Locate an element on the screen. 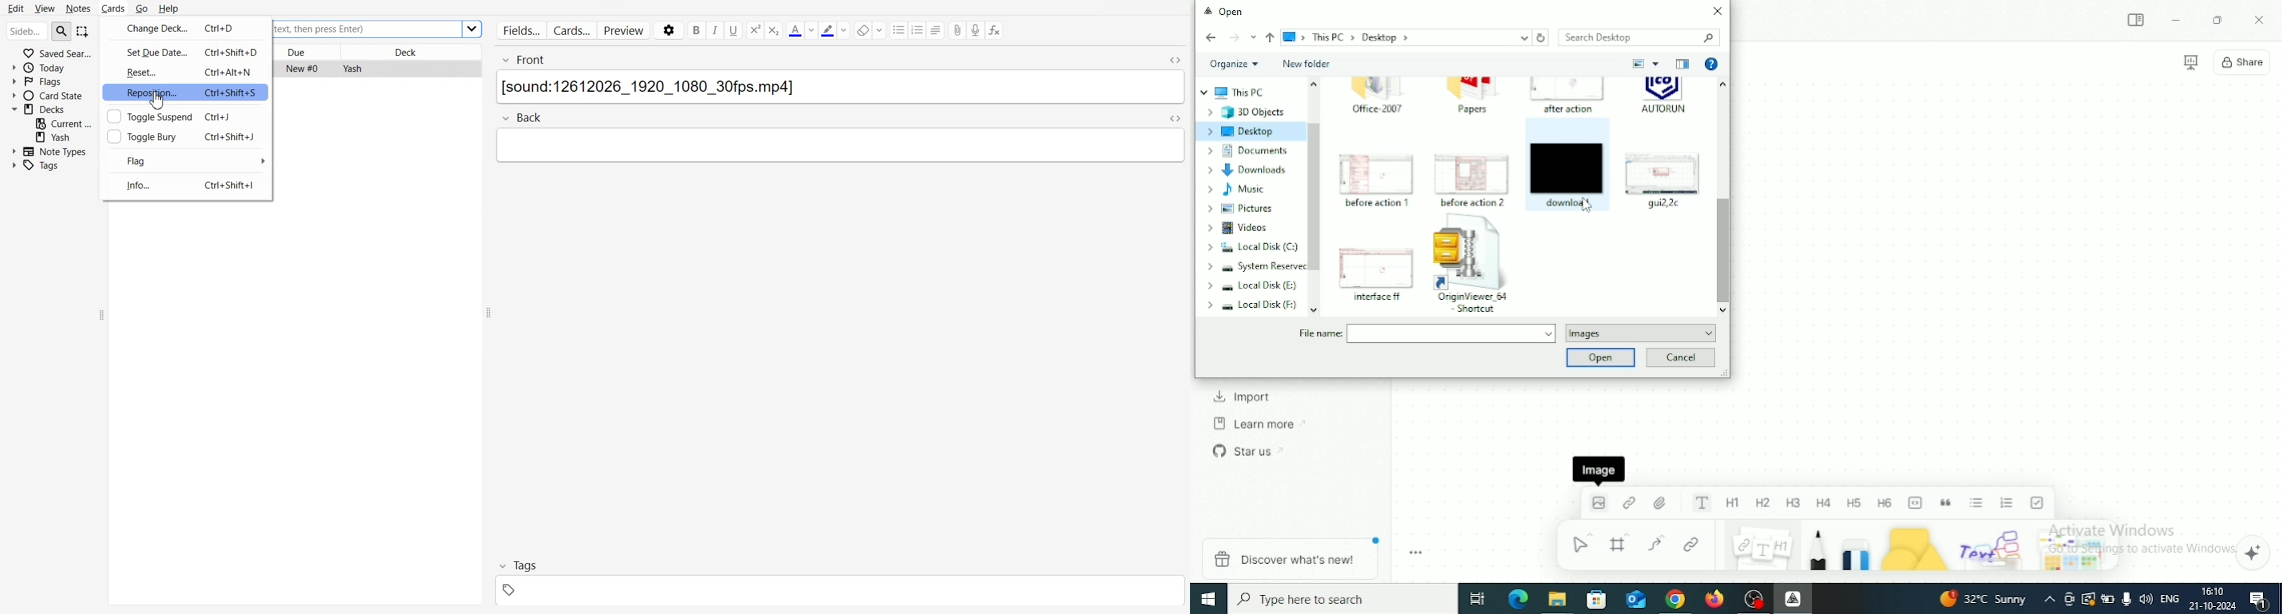  Front is located at coordinates (822, 59).